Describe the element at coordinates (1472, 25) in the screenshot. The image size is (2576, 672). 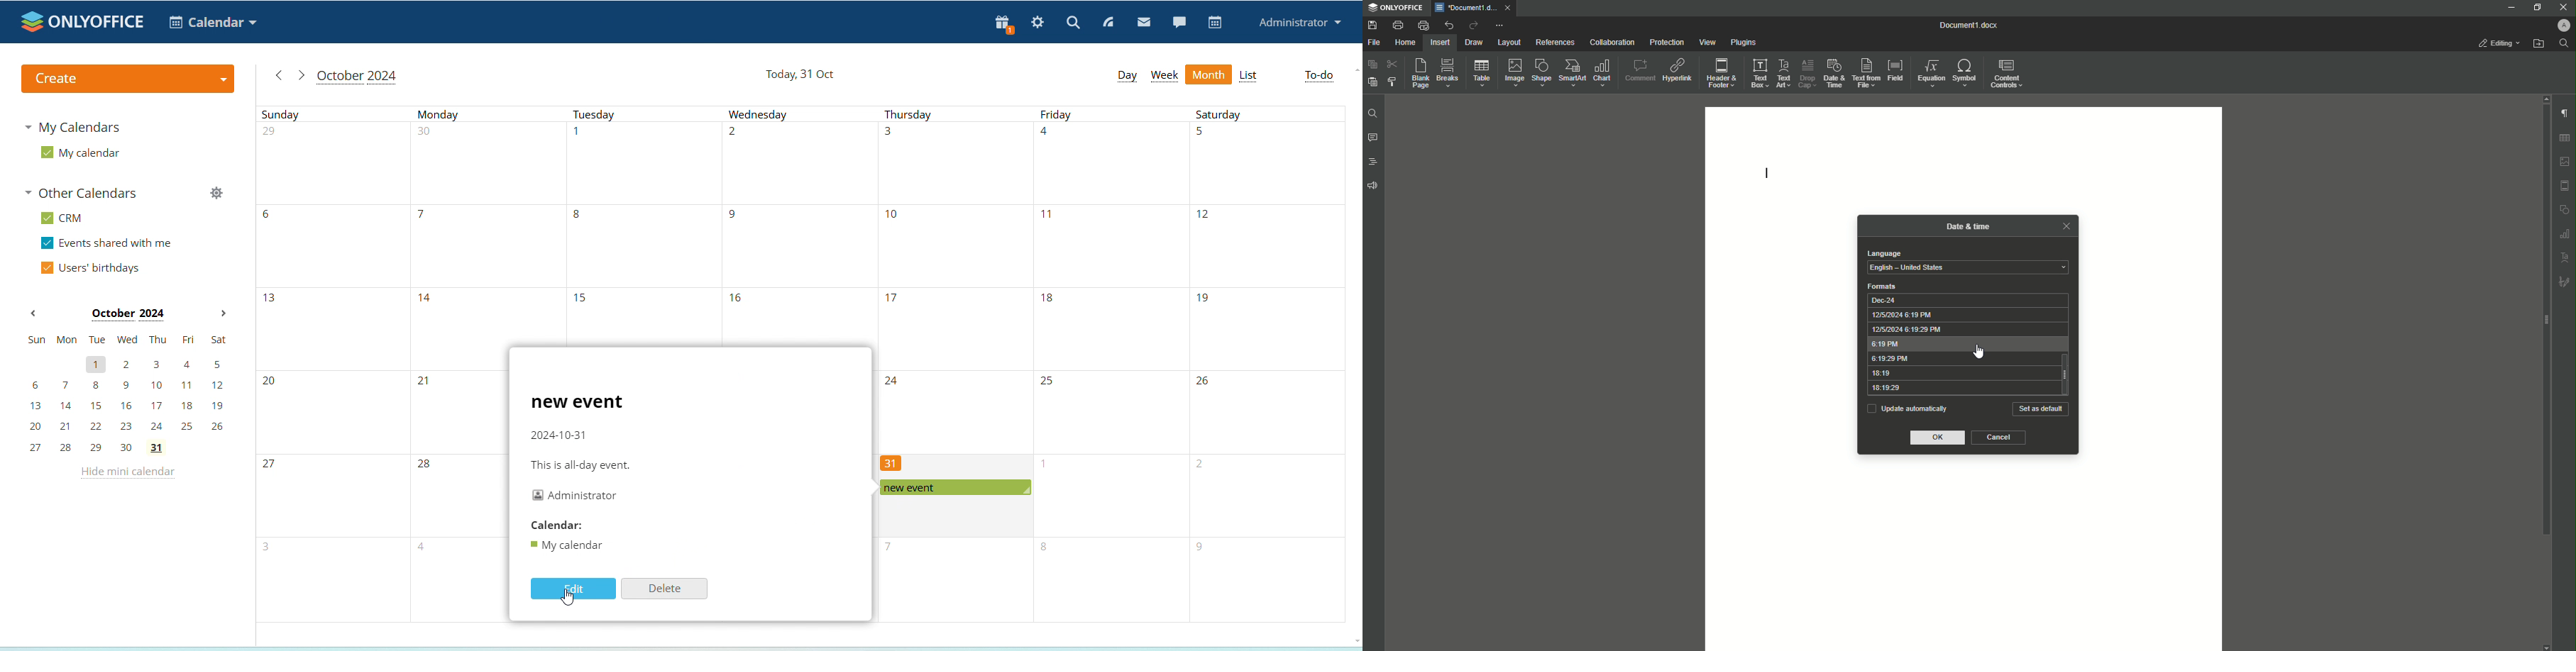
I see `Redo` at that location.